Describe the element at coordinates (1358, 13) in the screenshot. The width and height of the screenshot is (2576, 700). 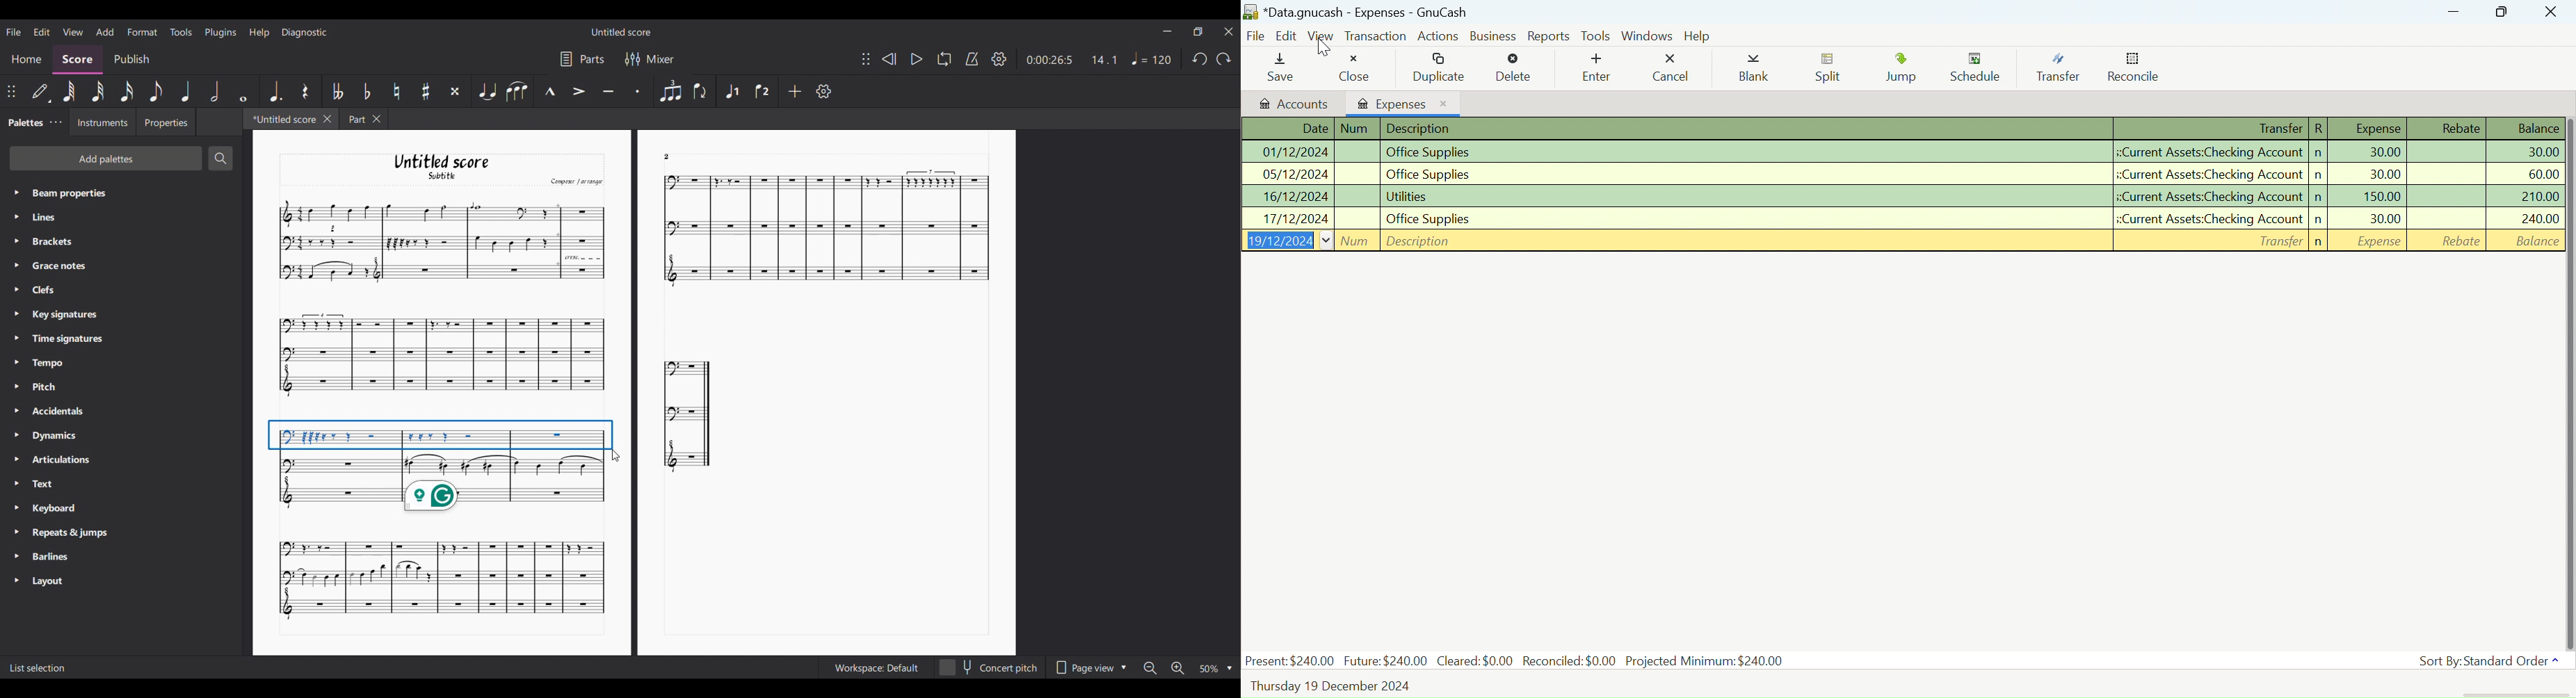
I see `*Data.gnucash - Accounts - GnuCash` at that location.